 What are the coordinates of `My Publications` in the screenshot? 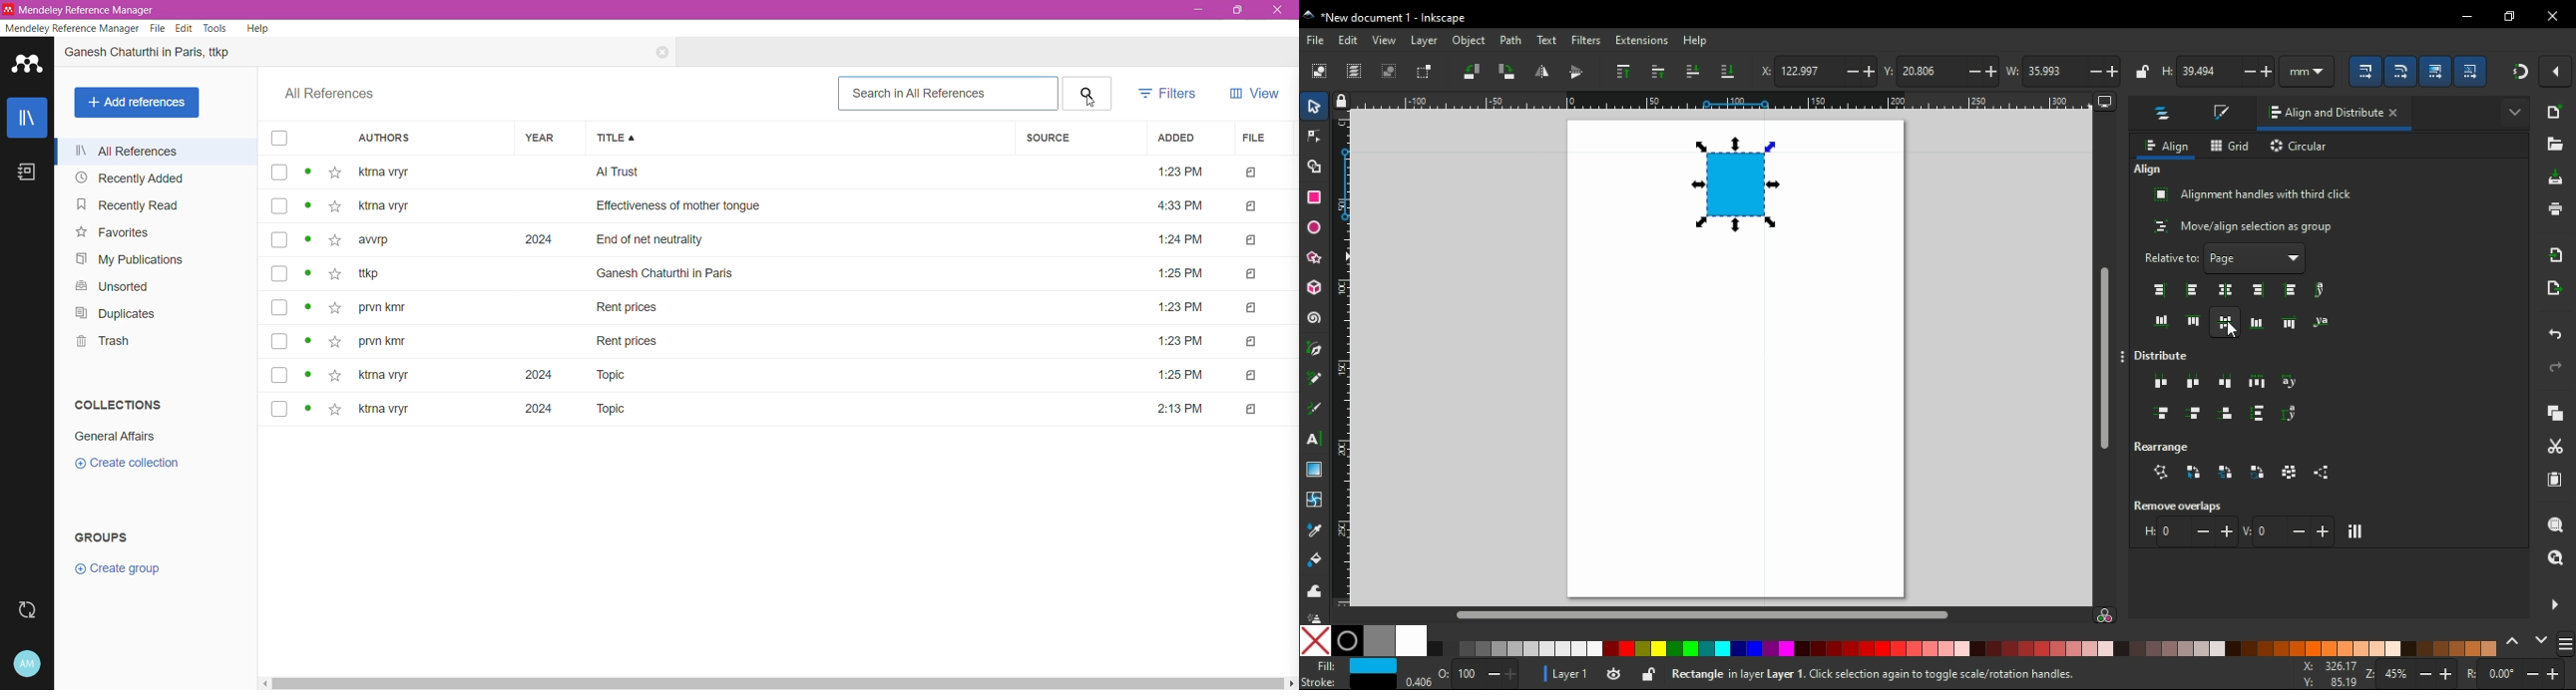 It's located at (127, 260).